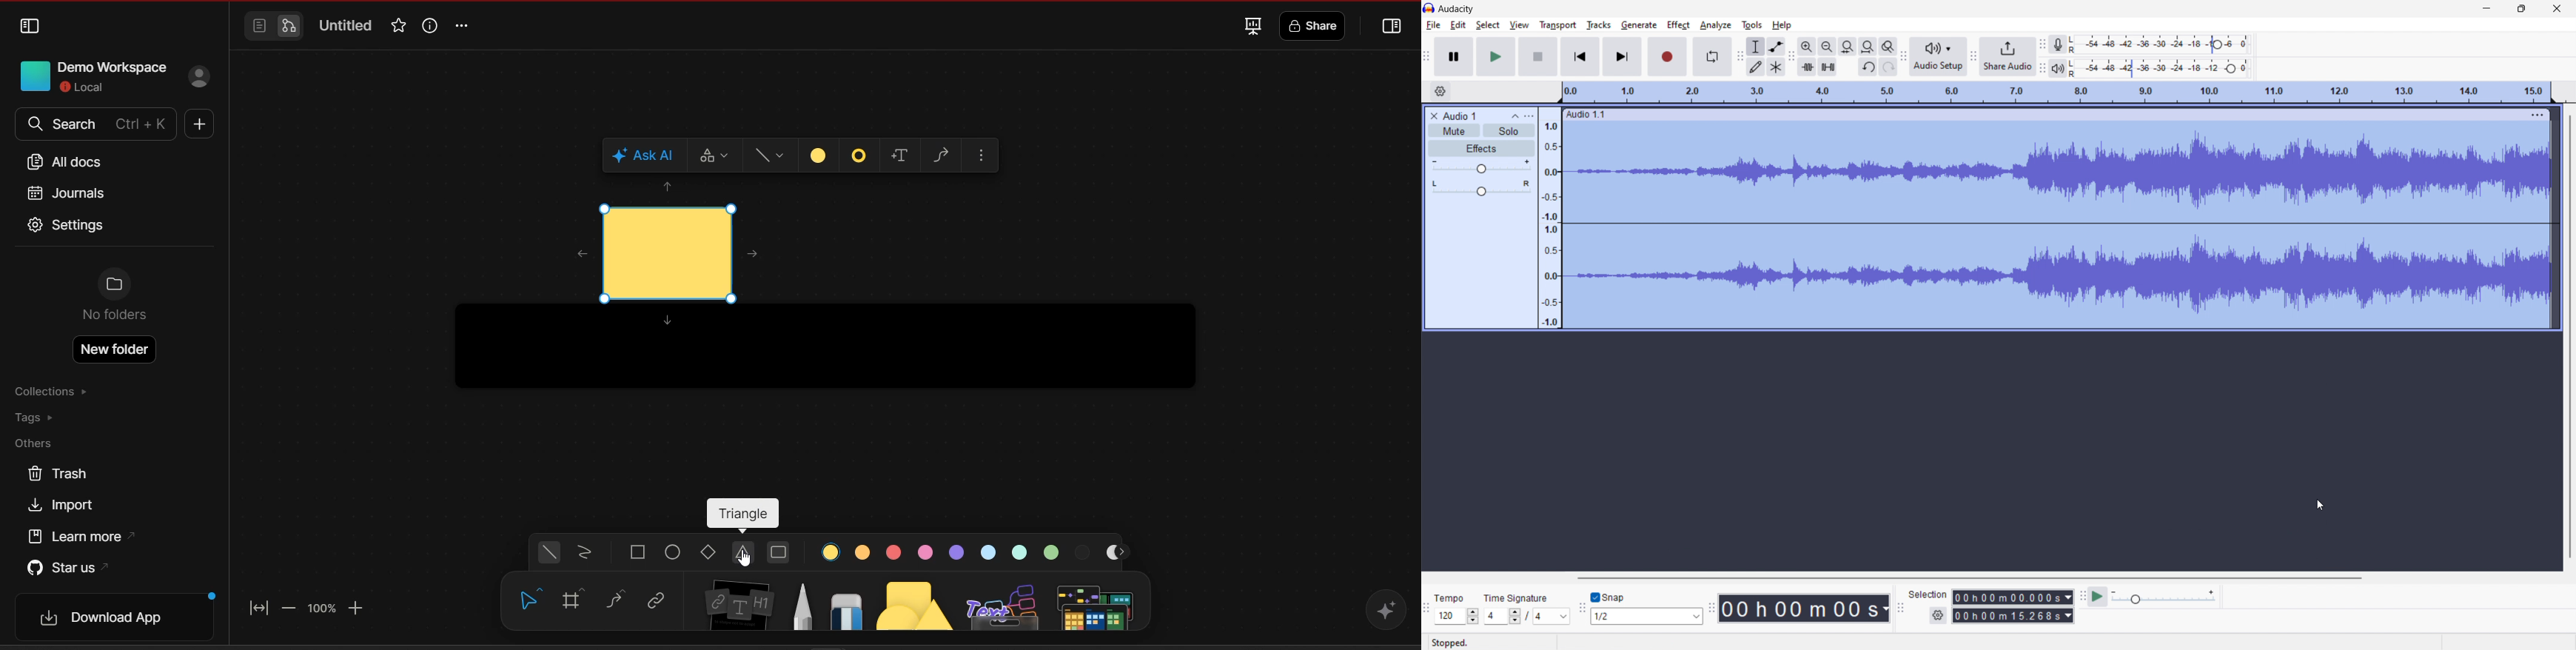 This screenshot has height=672, width=2576. Describe the element at coordinates (2083, 596) in the screenshot. I see `play at speed toolbar` at that location.